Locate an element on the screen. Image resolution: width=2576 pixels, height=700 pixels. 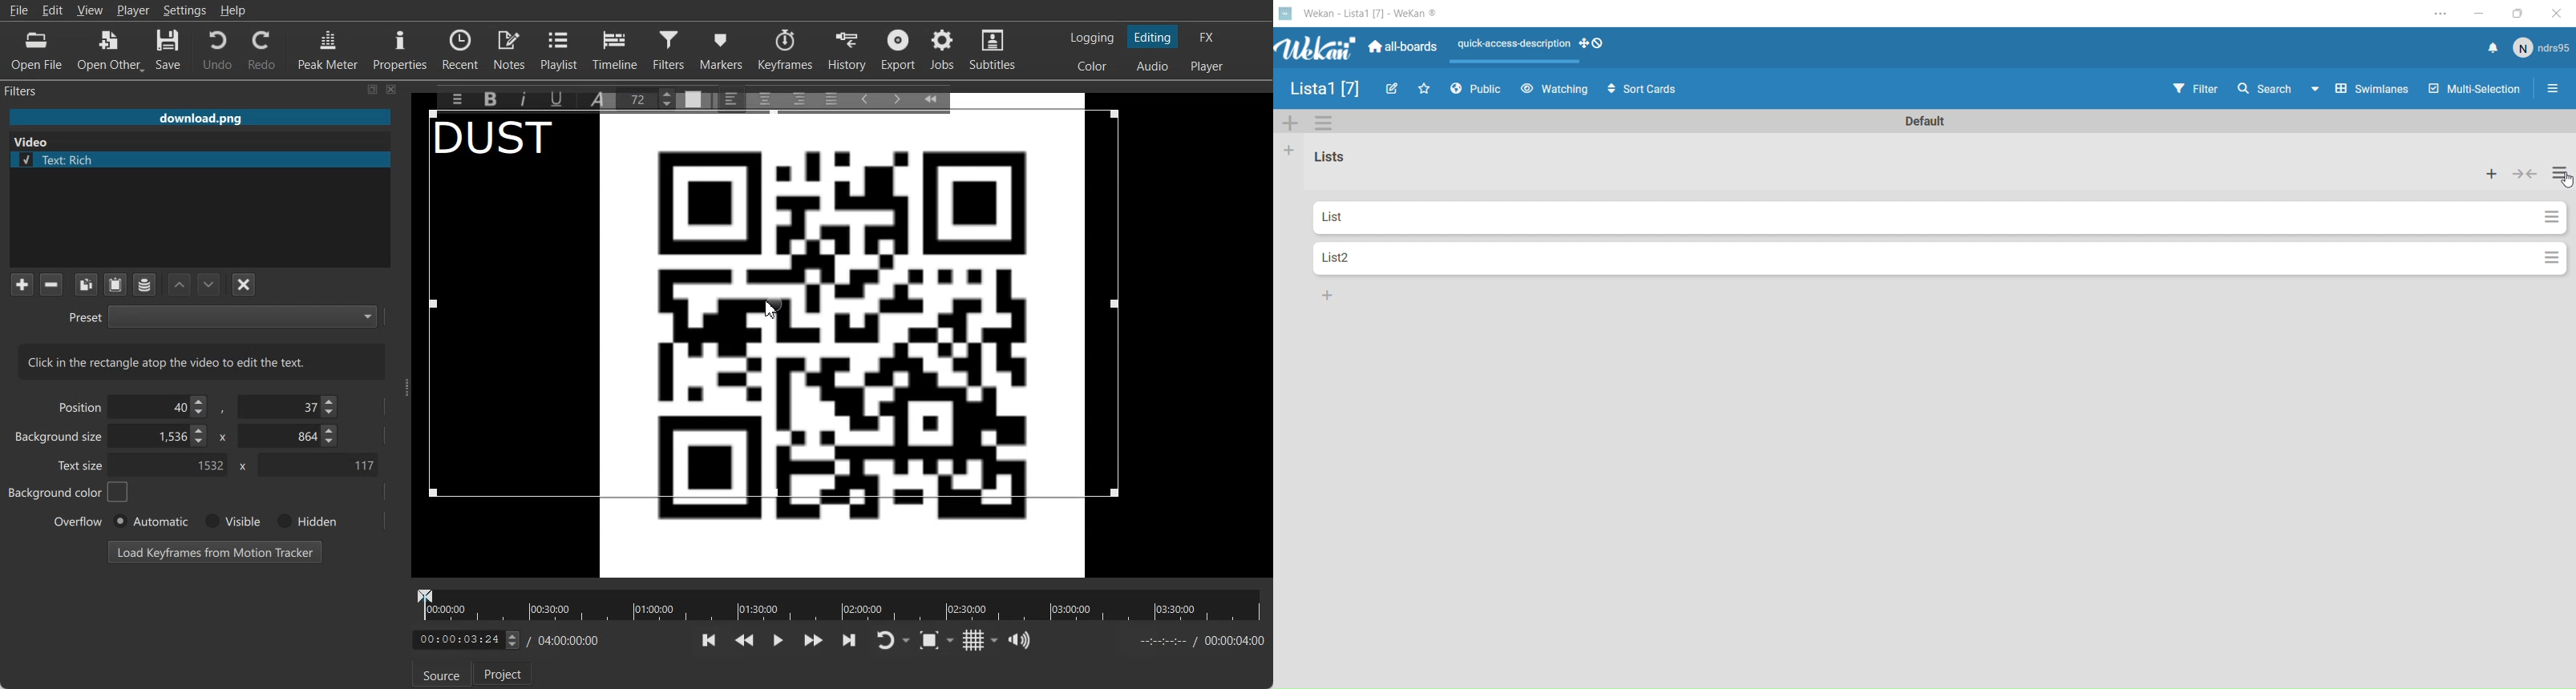
Collapse Toolbar is located at coordinates (938, 96).